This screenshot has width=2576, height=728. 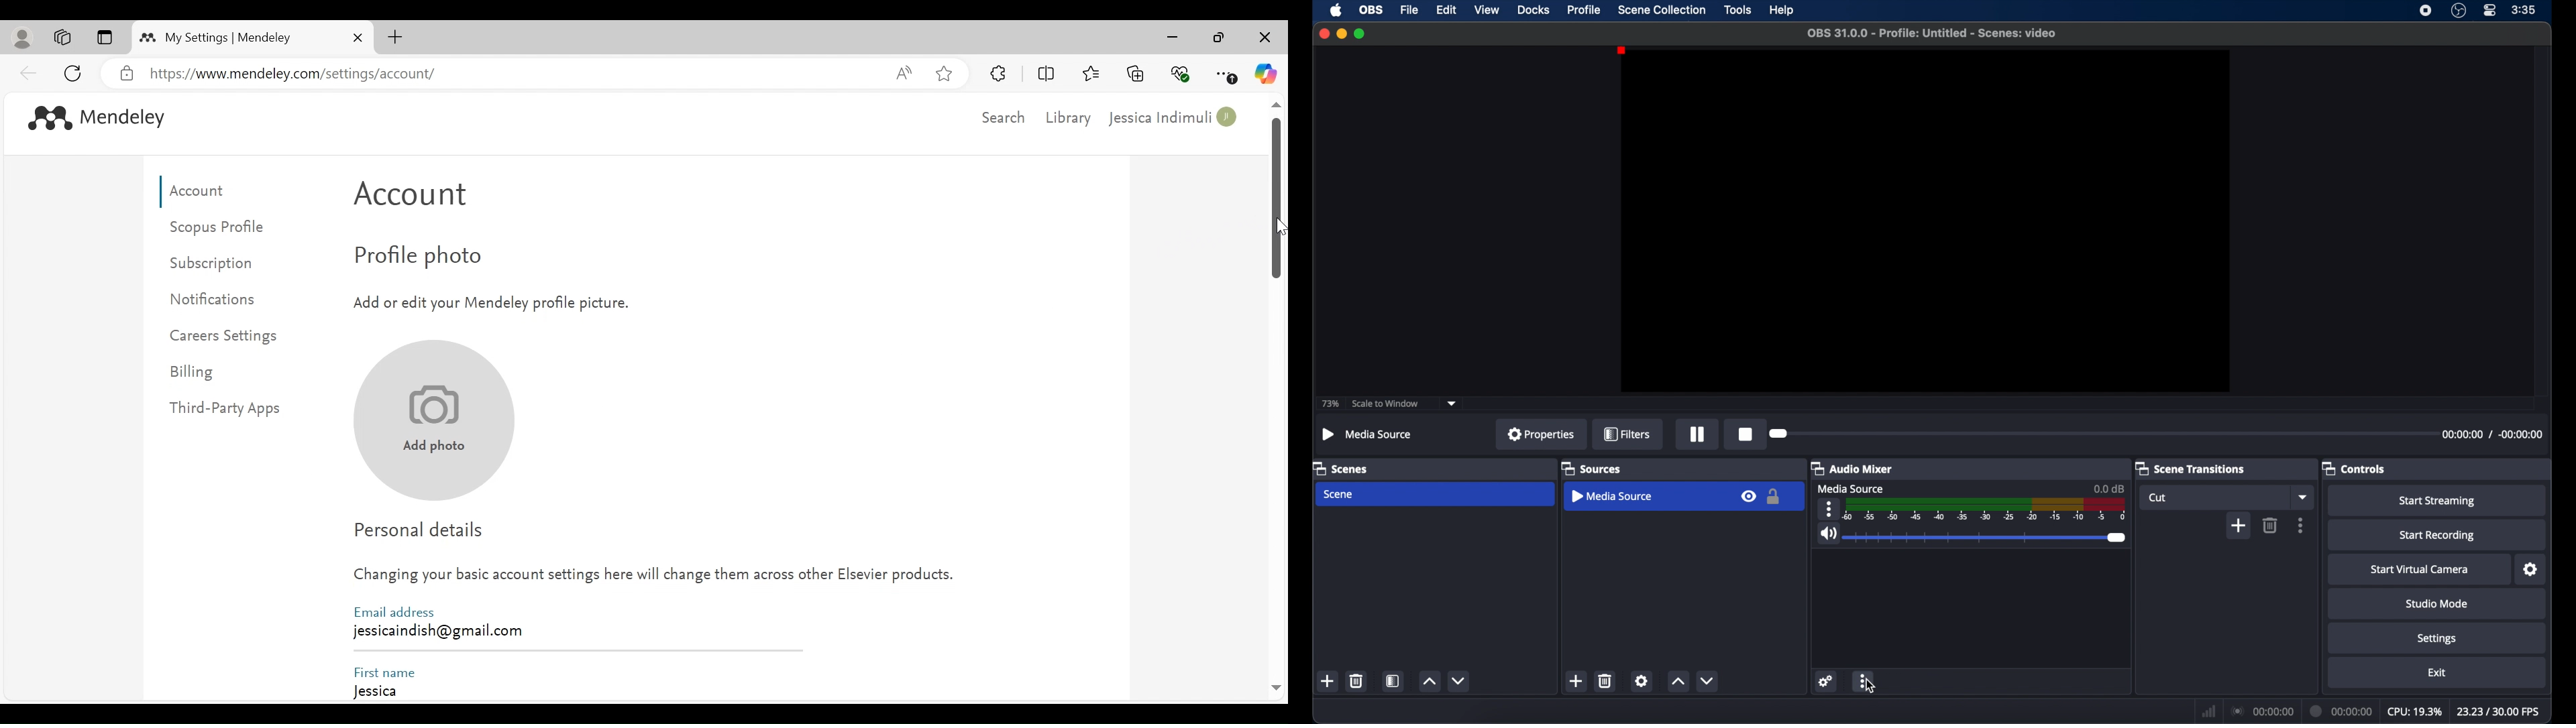 What do you see at coordinates (1985, 509) in the screenshot?
I see `timeline scale` at bounding box center [1985, 509].